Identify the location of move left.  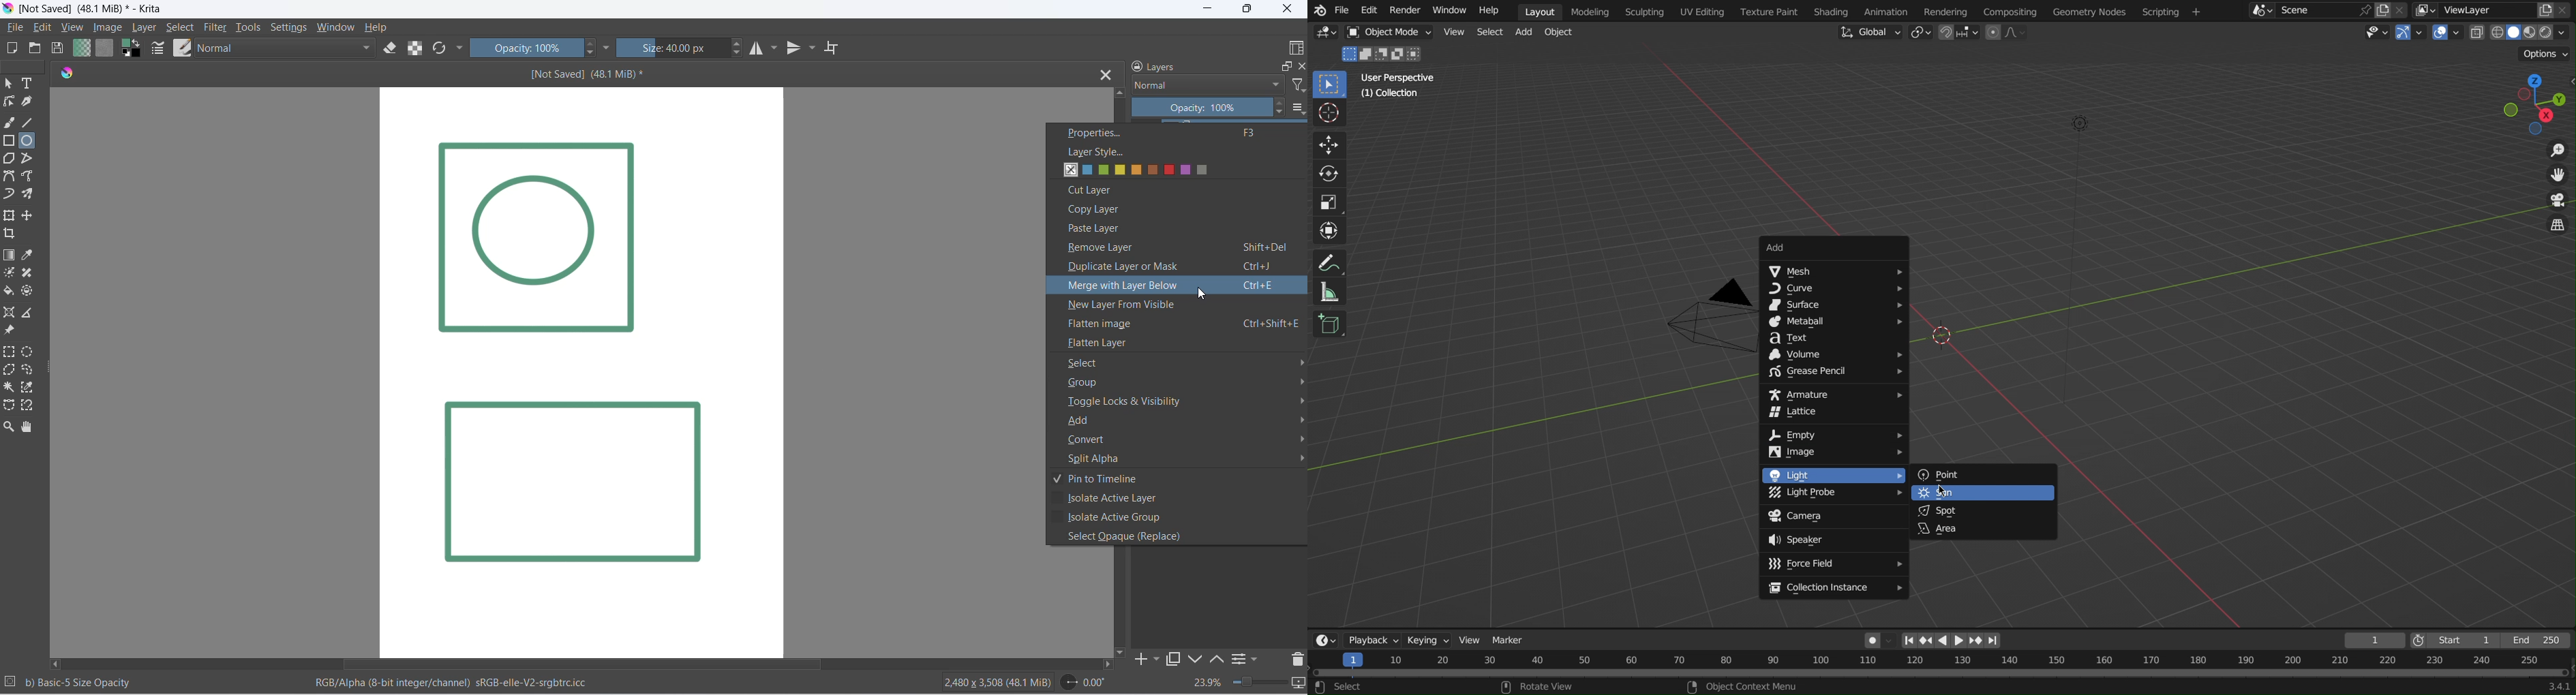
(57, 665).